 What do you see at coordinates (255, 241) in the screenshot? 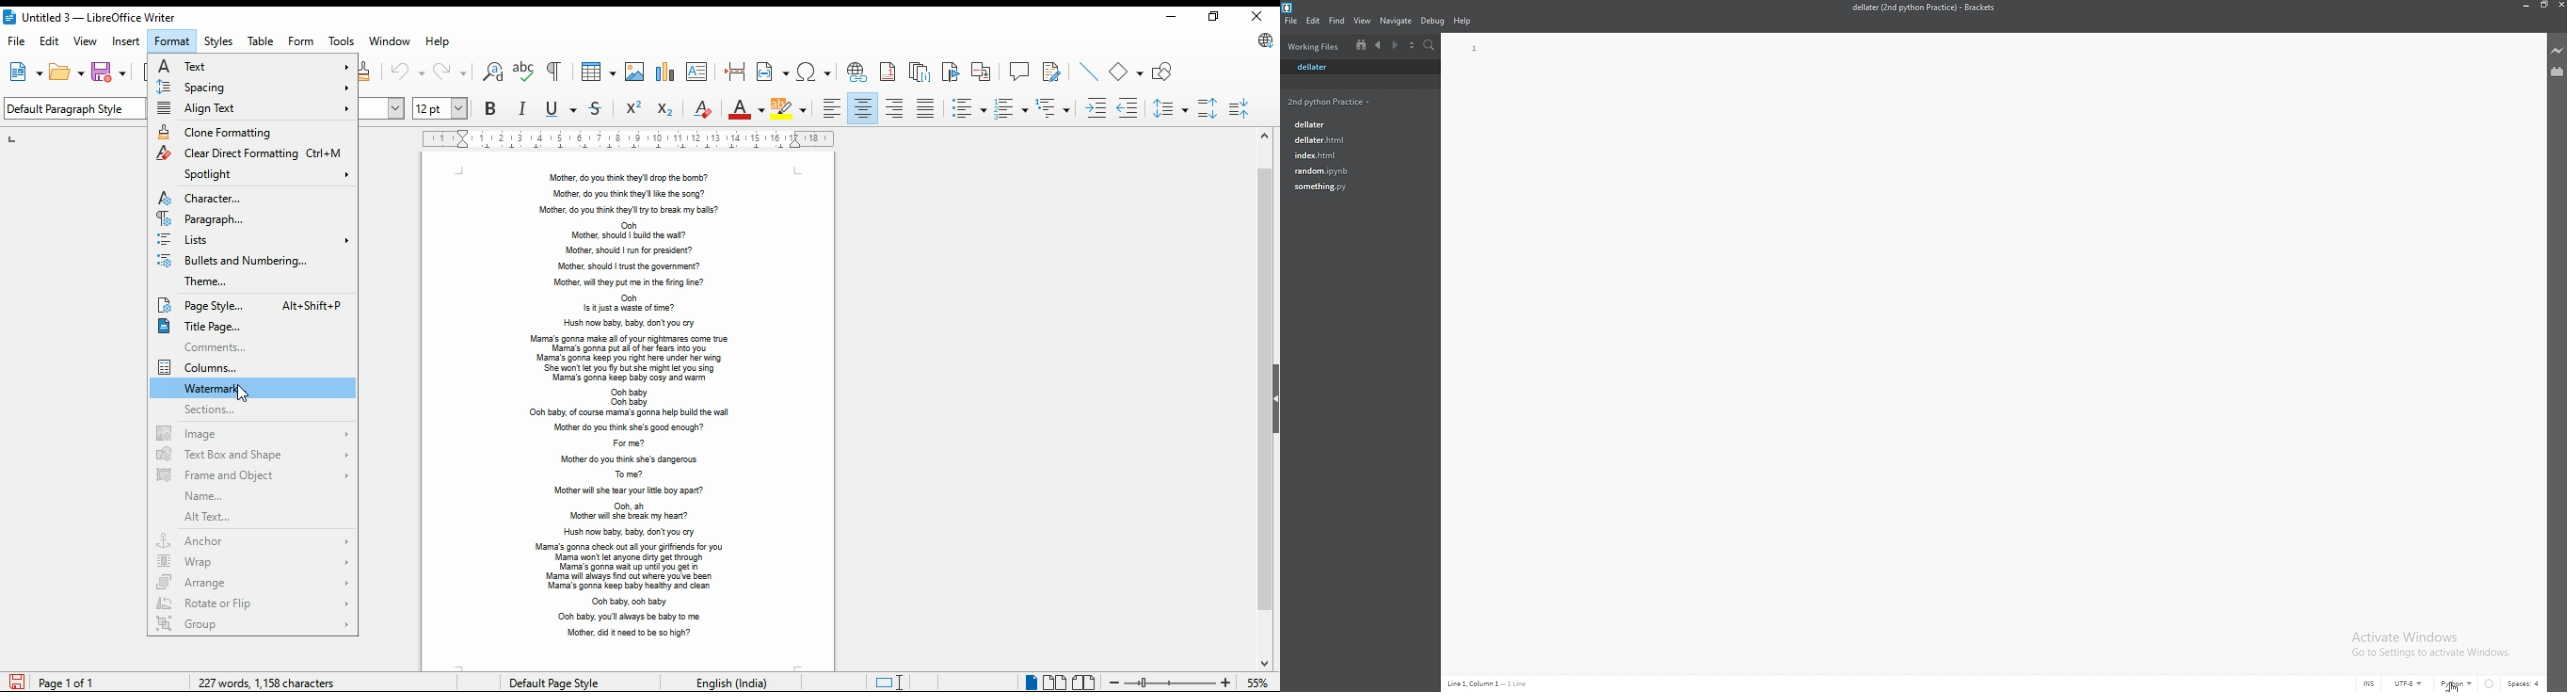
I see `lists` at bounding box center [255, 241].